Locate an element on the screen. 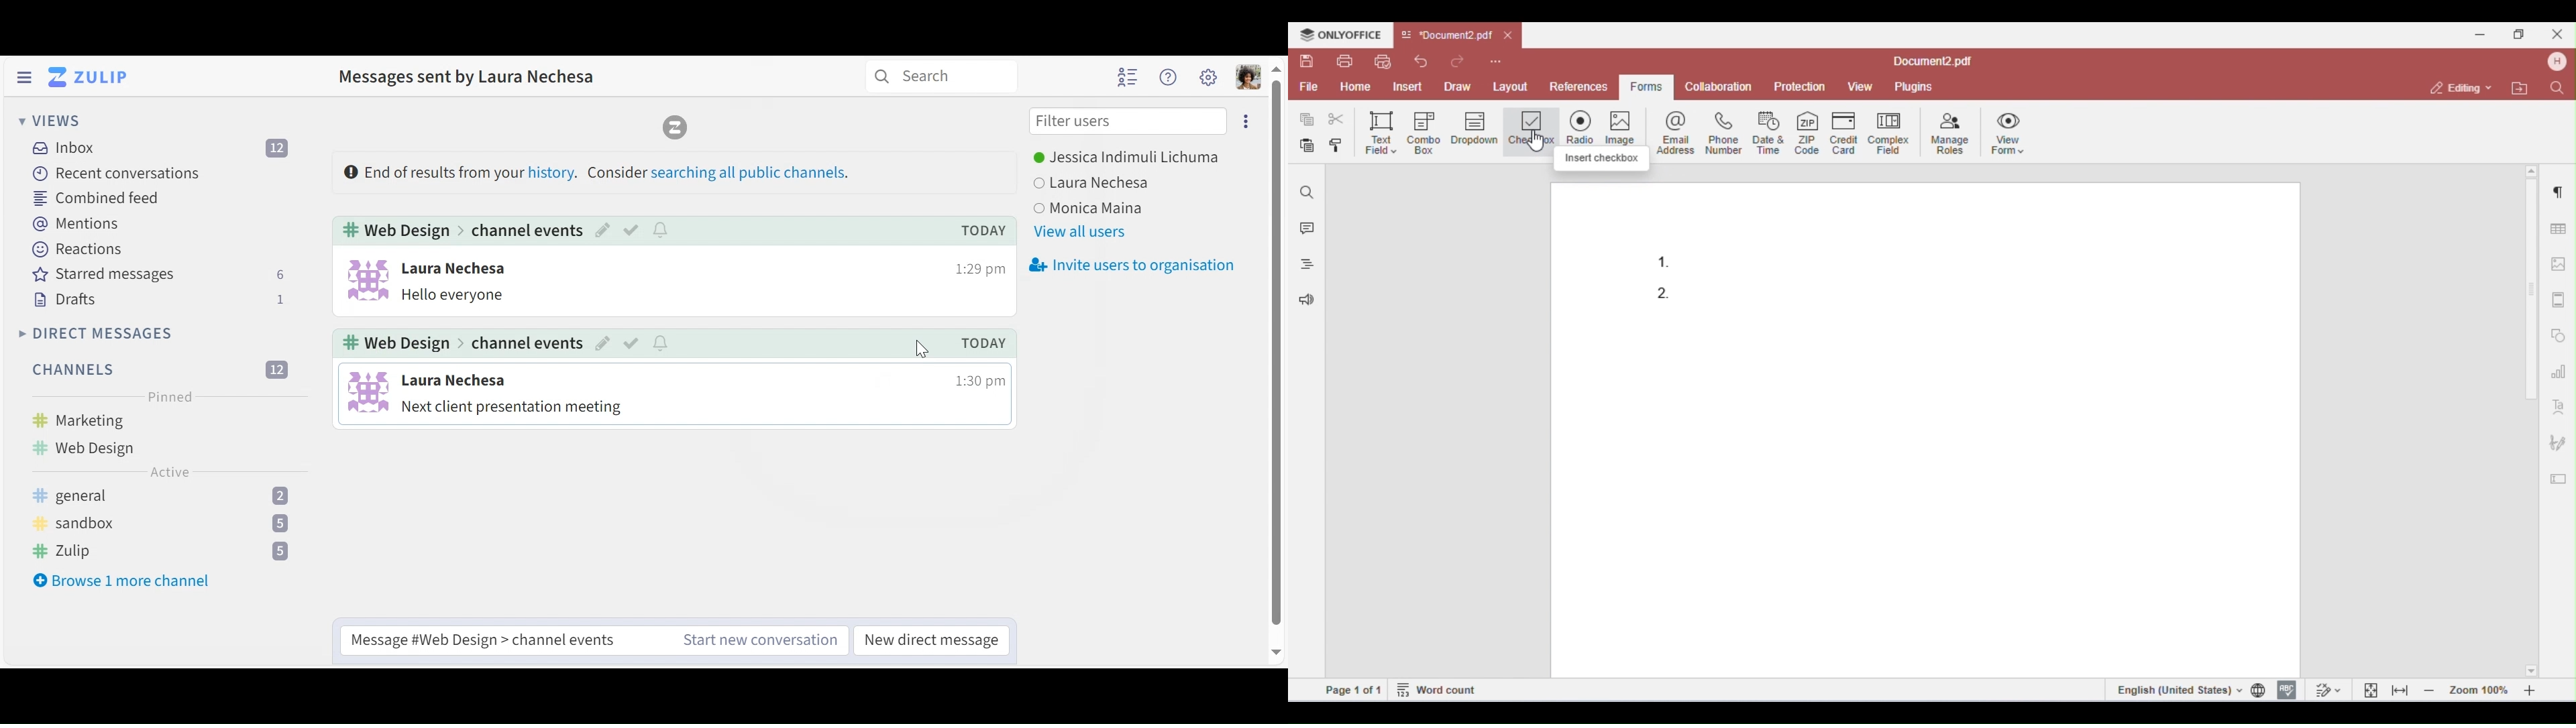  Main menu is located at coordinates (1210, 78).